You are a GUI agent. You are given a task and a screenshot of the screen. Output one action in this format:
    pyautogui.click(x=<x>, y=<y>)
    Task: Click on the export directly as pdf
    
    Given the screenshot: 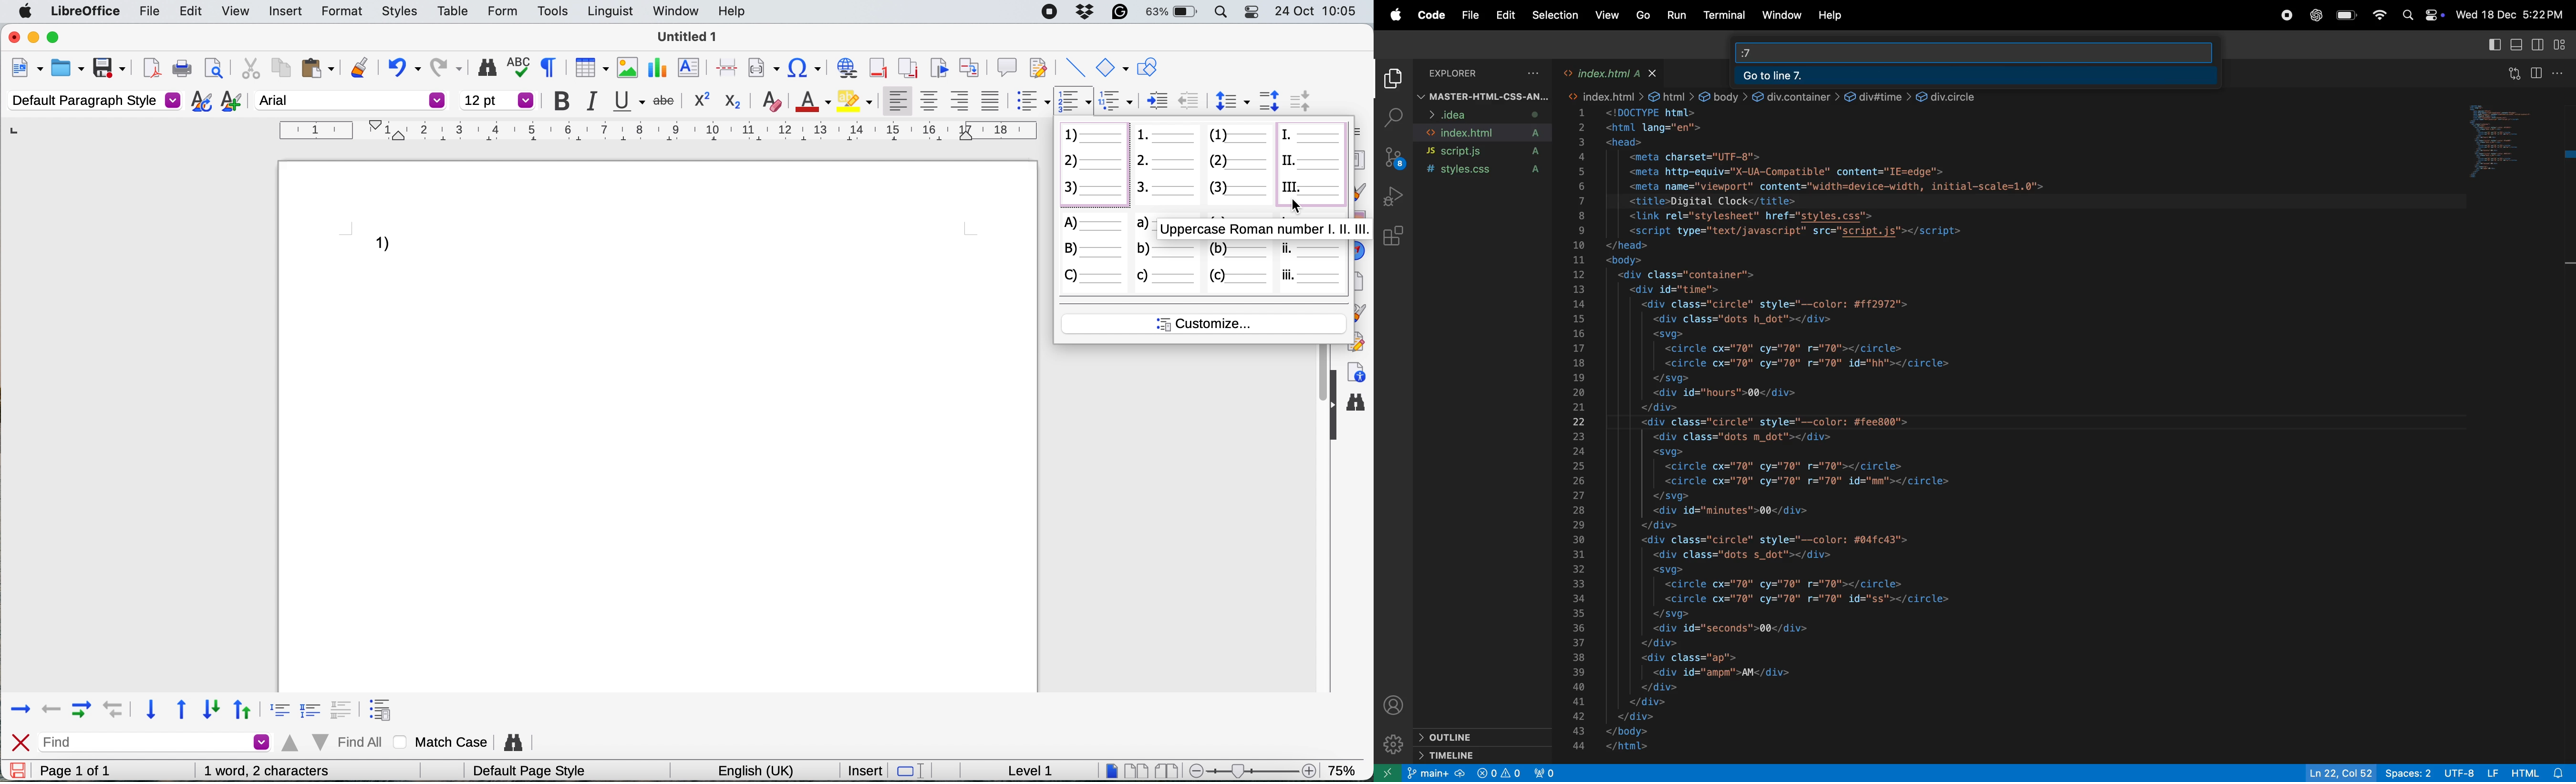 What is the action you would take?
    pyautogui.click(x=151, y=68)
    